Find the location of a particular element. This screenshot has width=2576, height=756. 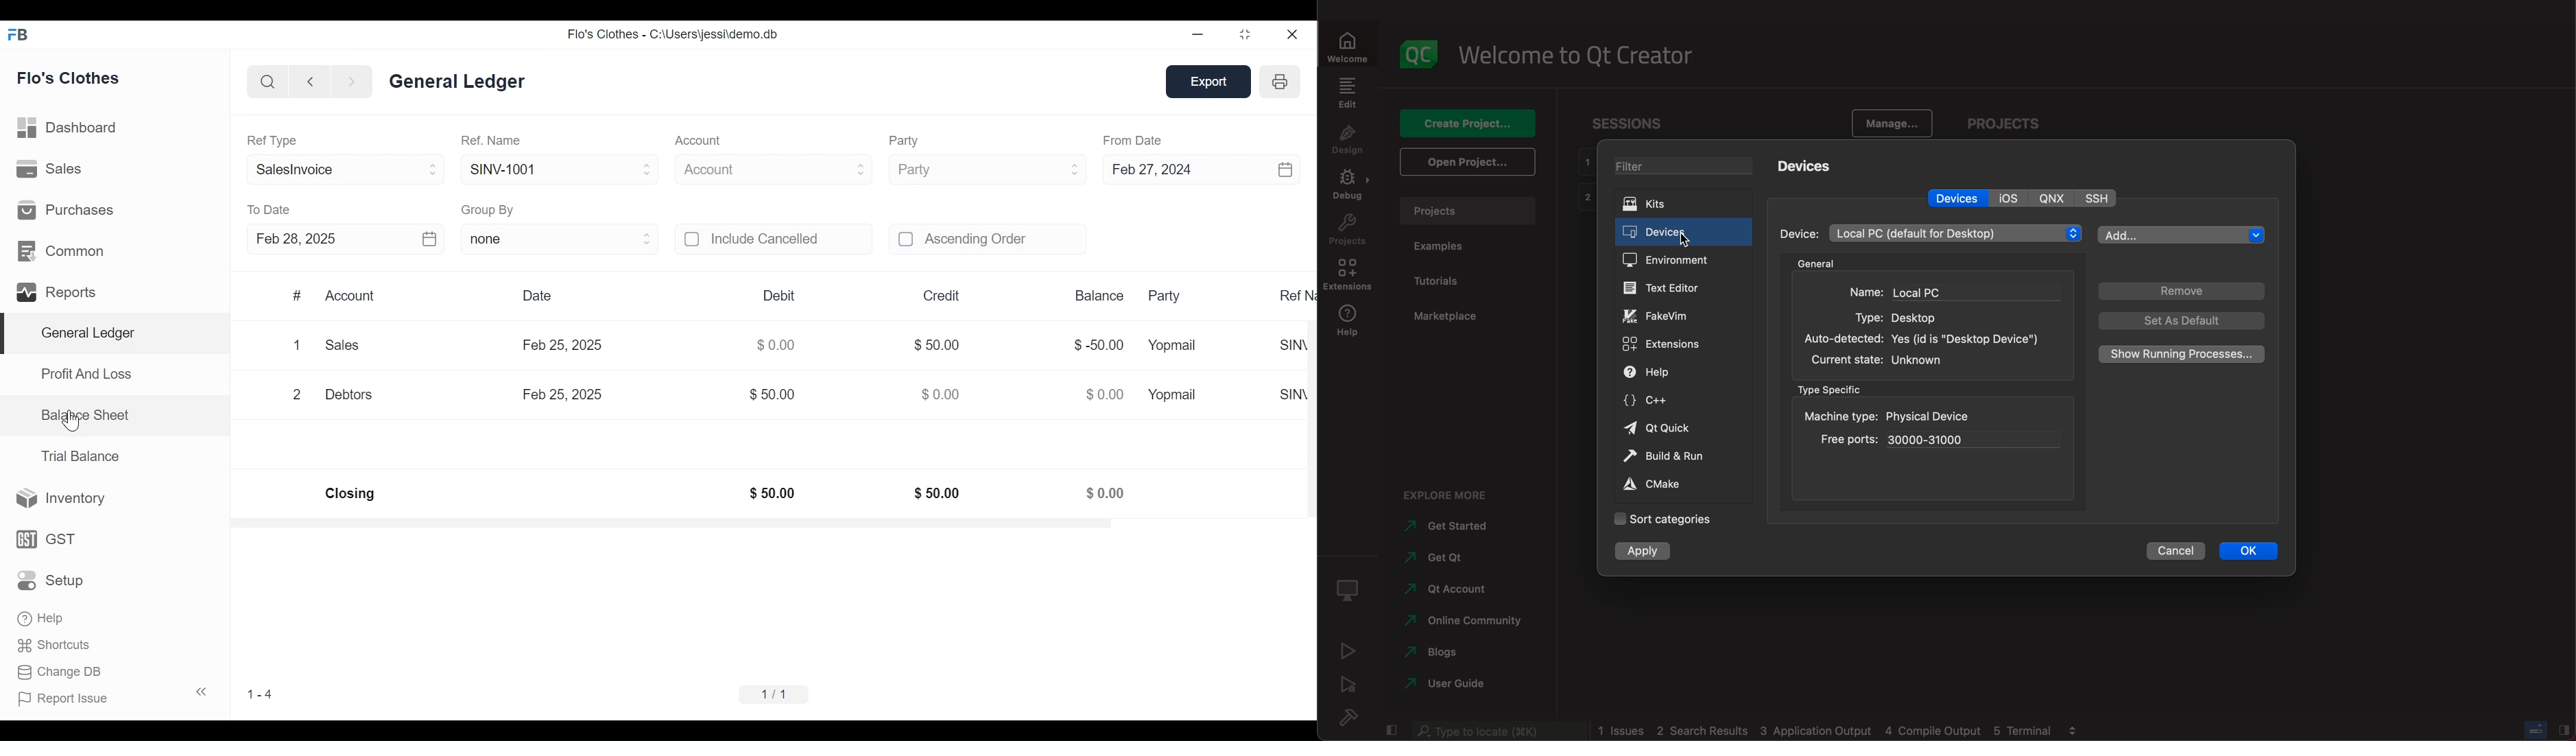

checkbox is located at coordinates (693, 239).